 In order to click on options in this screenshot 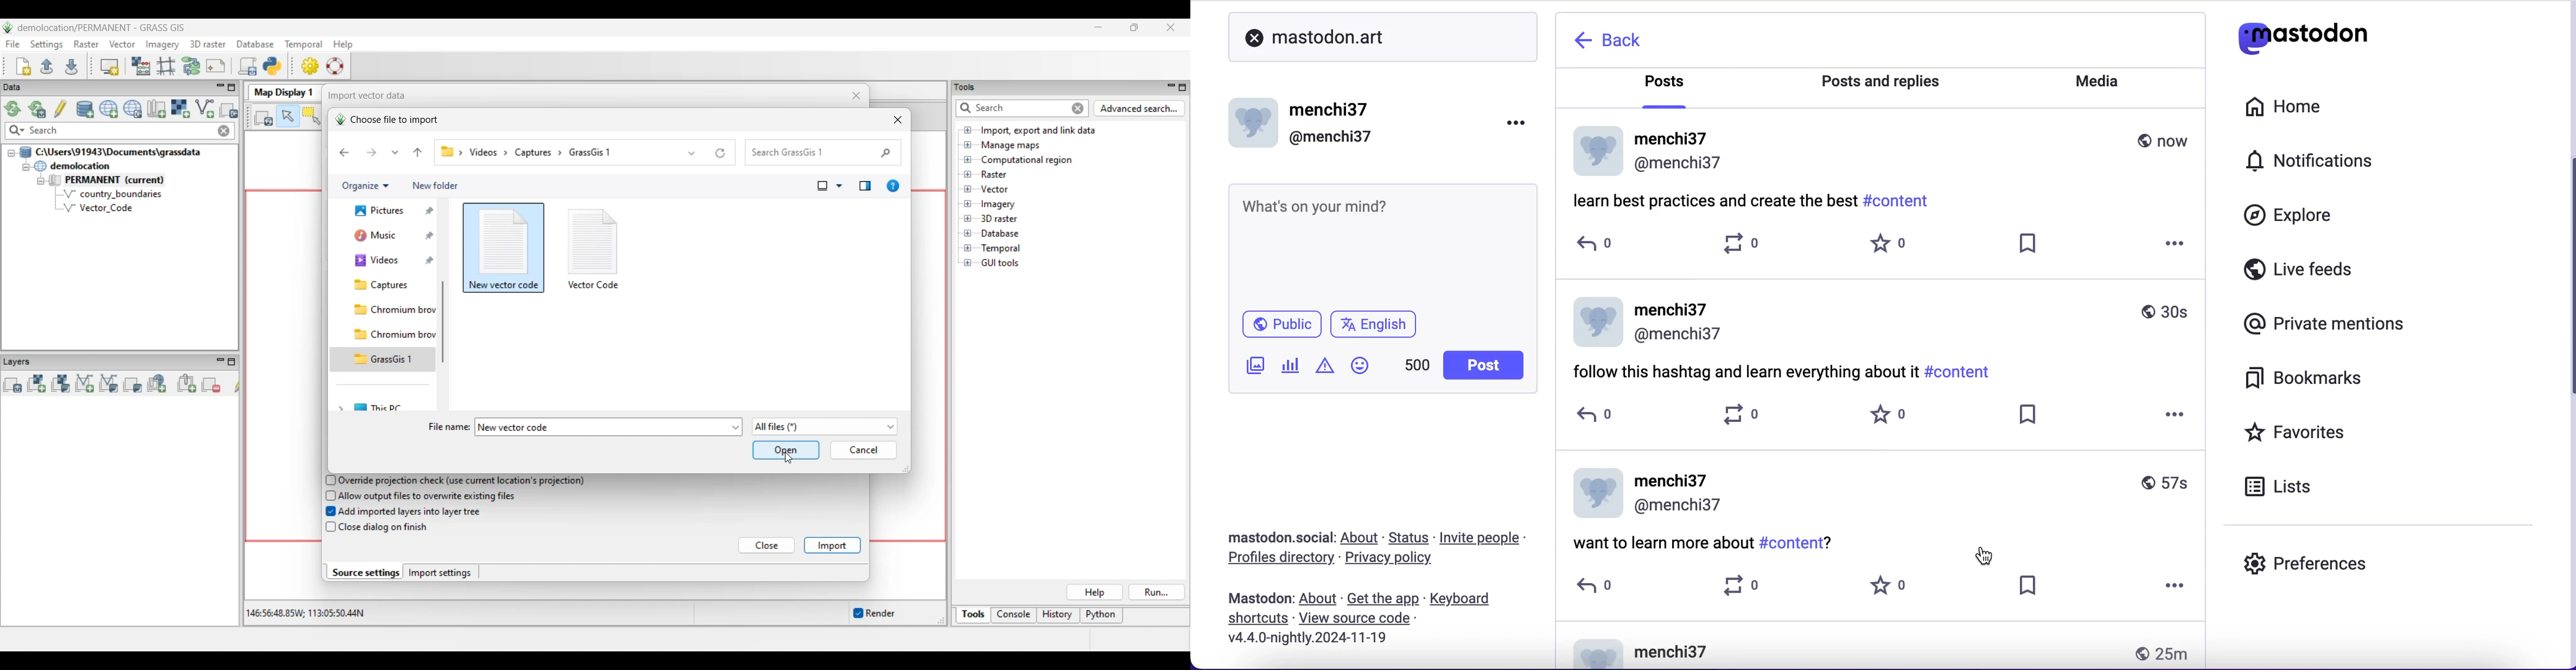, I will do `click(1507, 127)`.